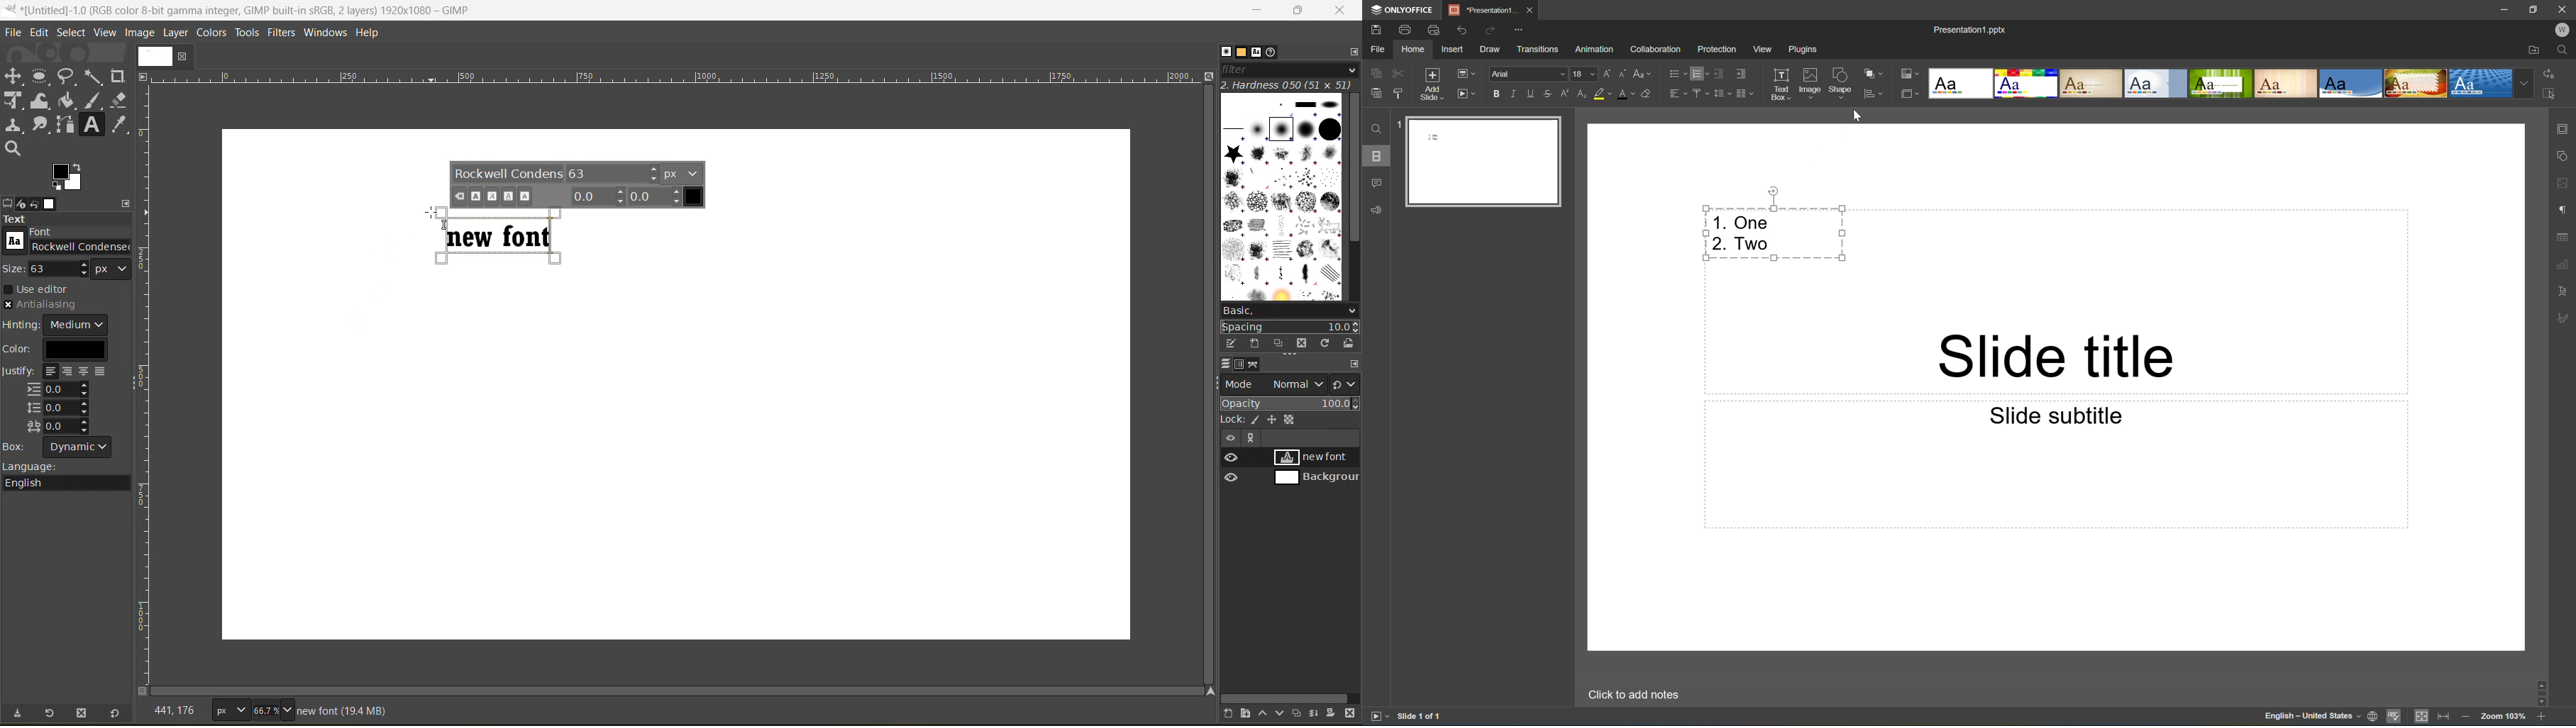  What do you see at coordinates (1466, 32) in the screenshot?
I see `Undo` at bounding box center [1466, 32].